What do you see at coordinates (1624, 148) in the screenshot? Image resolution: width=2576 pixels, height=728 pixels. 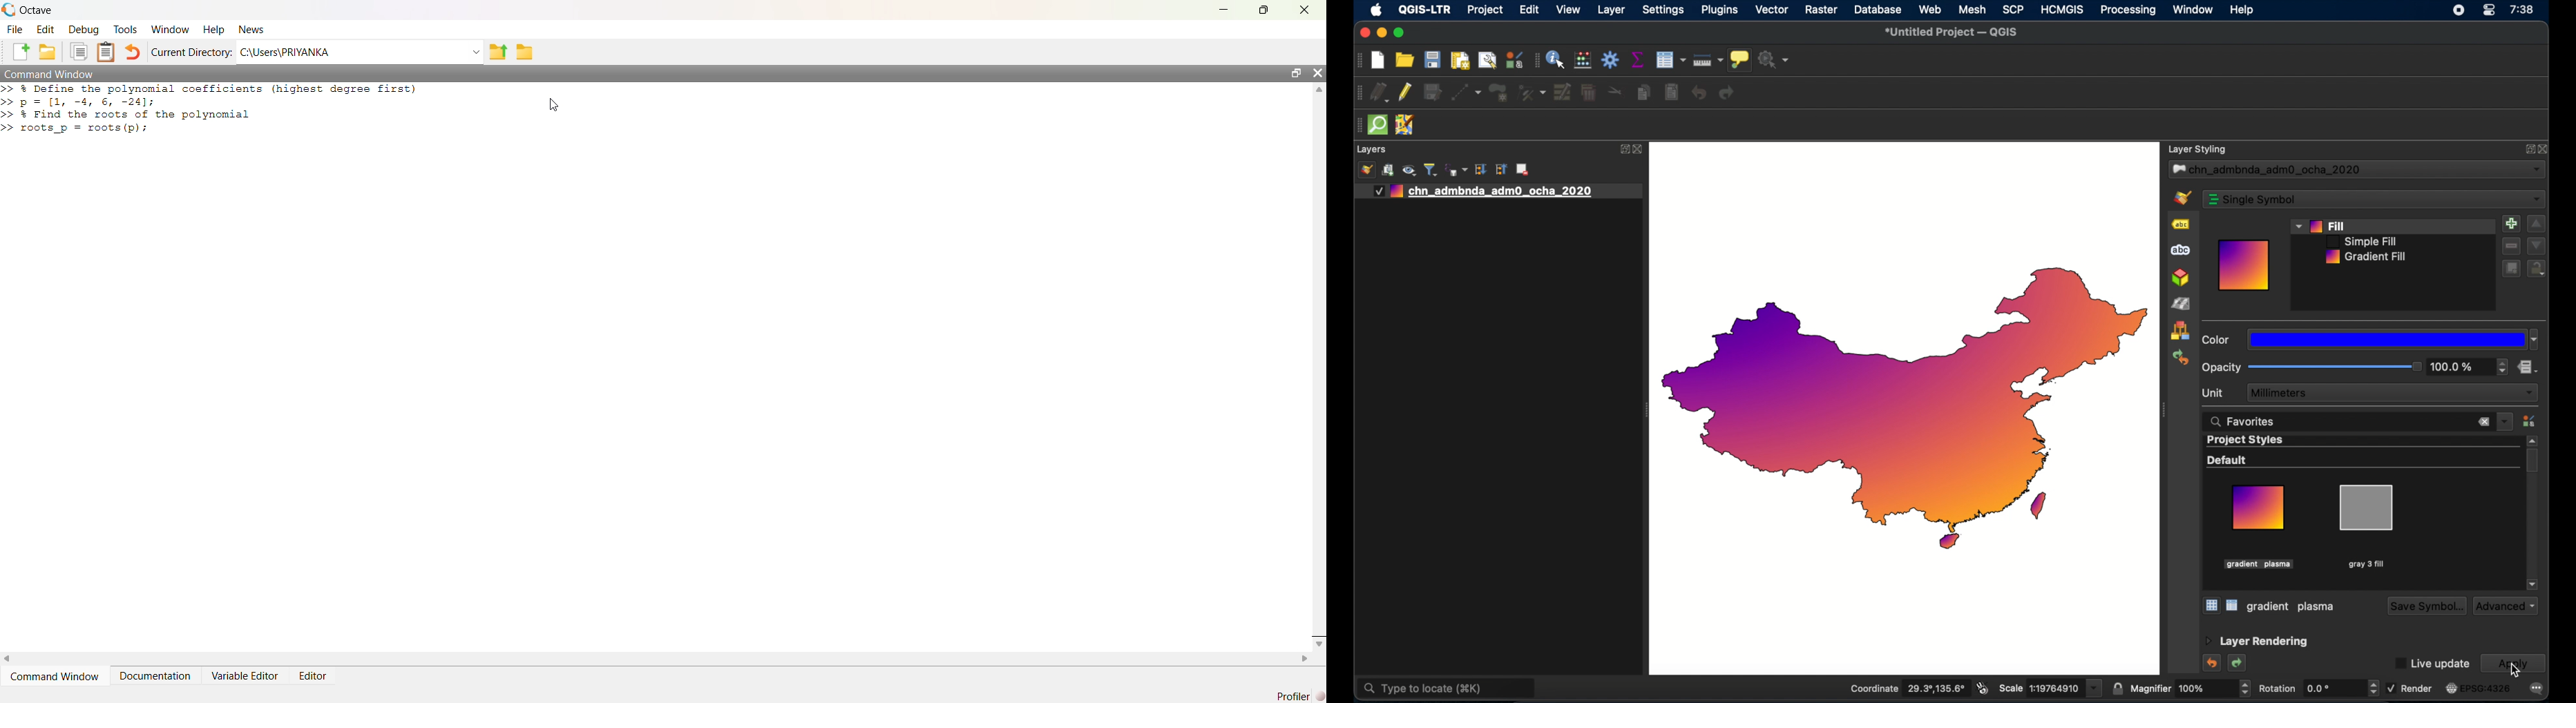 I see `expand` at bounding box center [1624, 148].